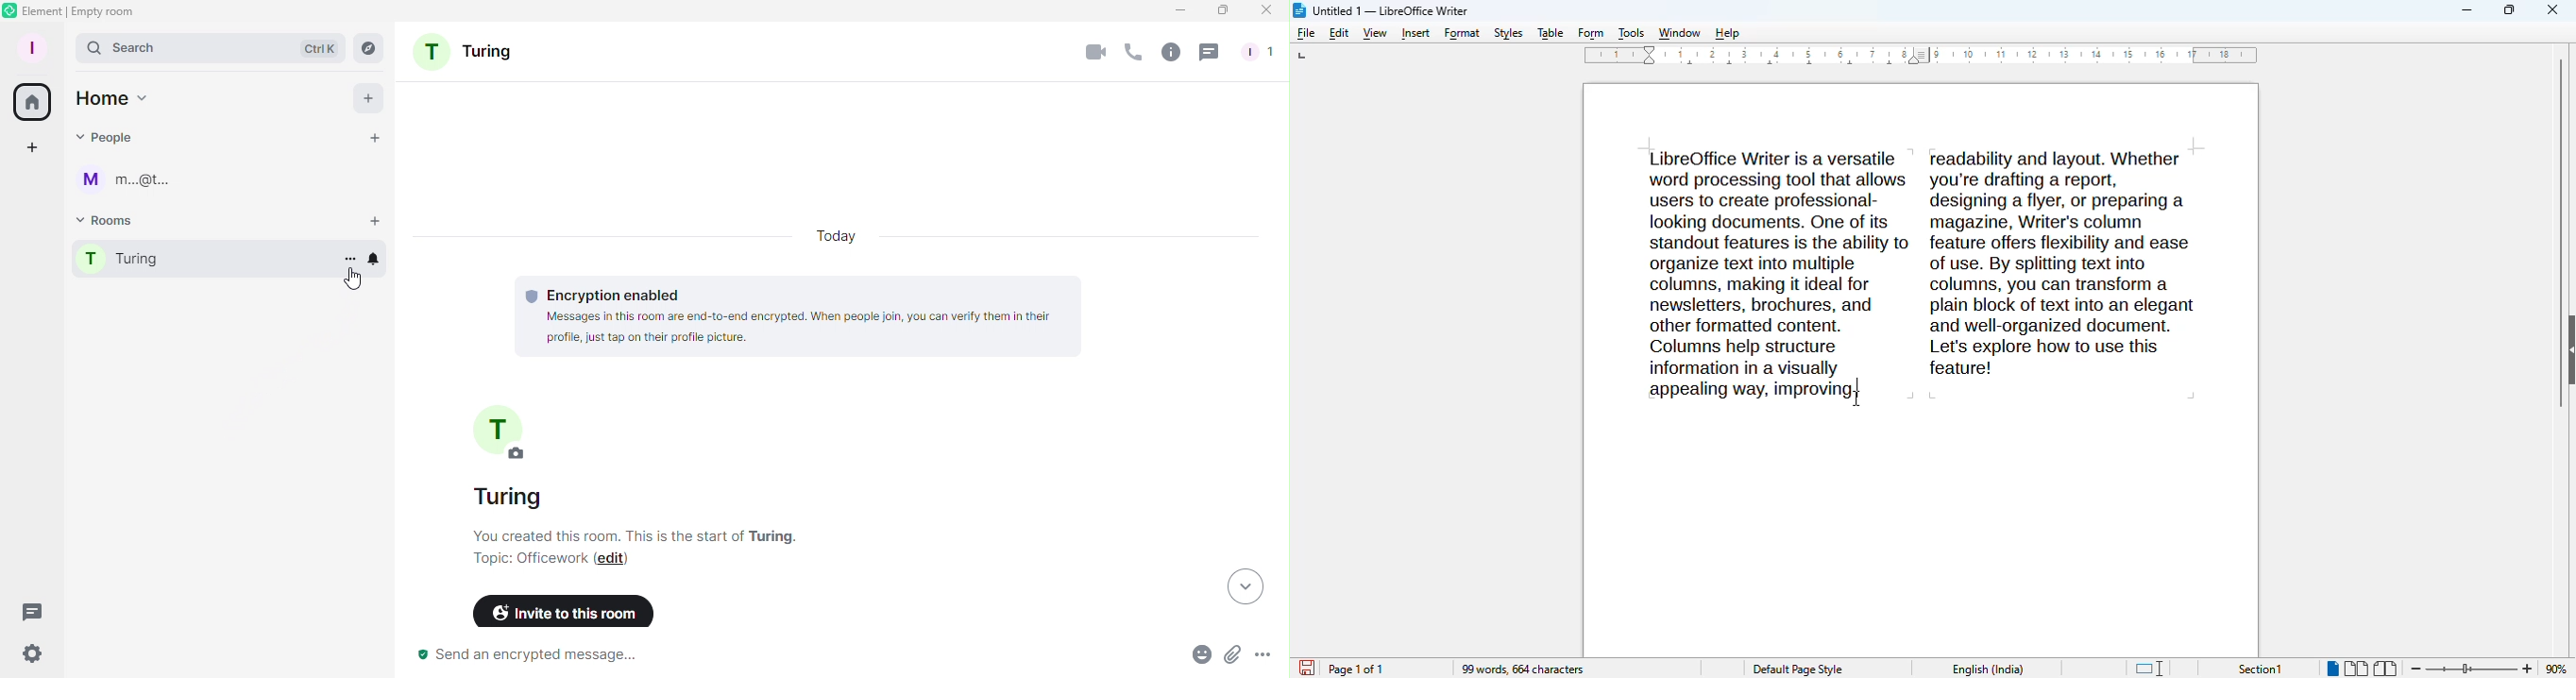 Image resolution: width=2576 pixels, height=700 pixels. I want to click on zoom in or zoom out bar, so click(2472, 669).